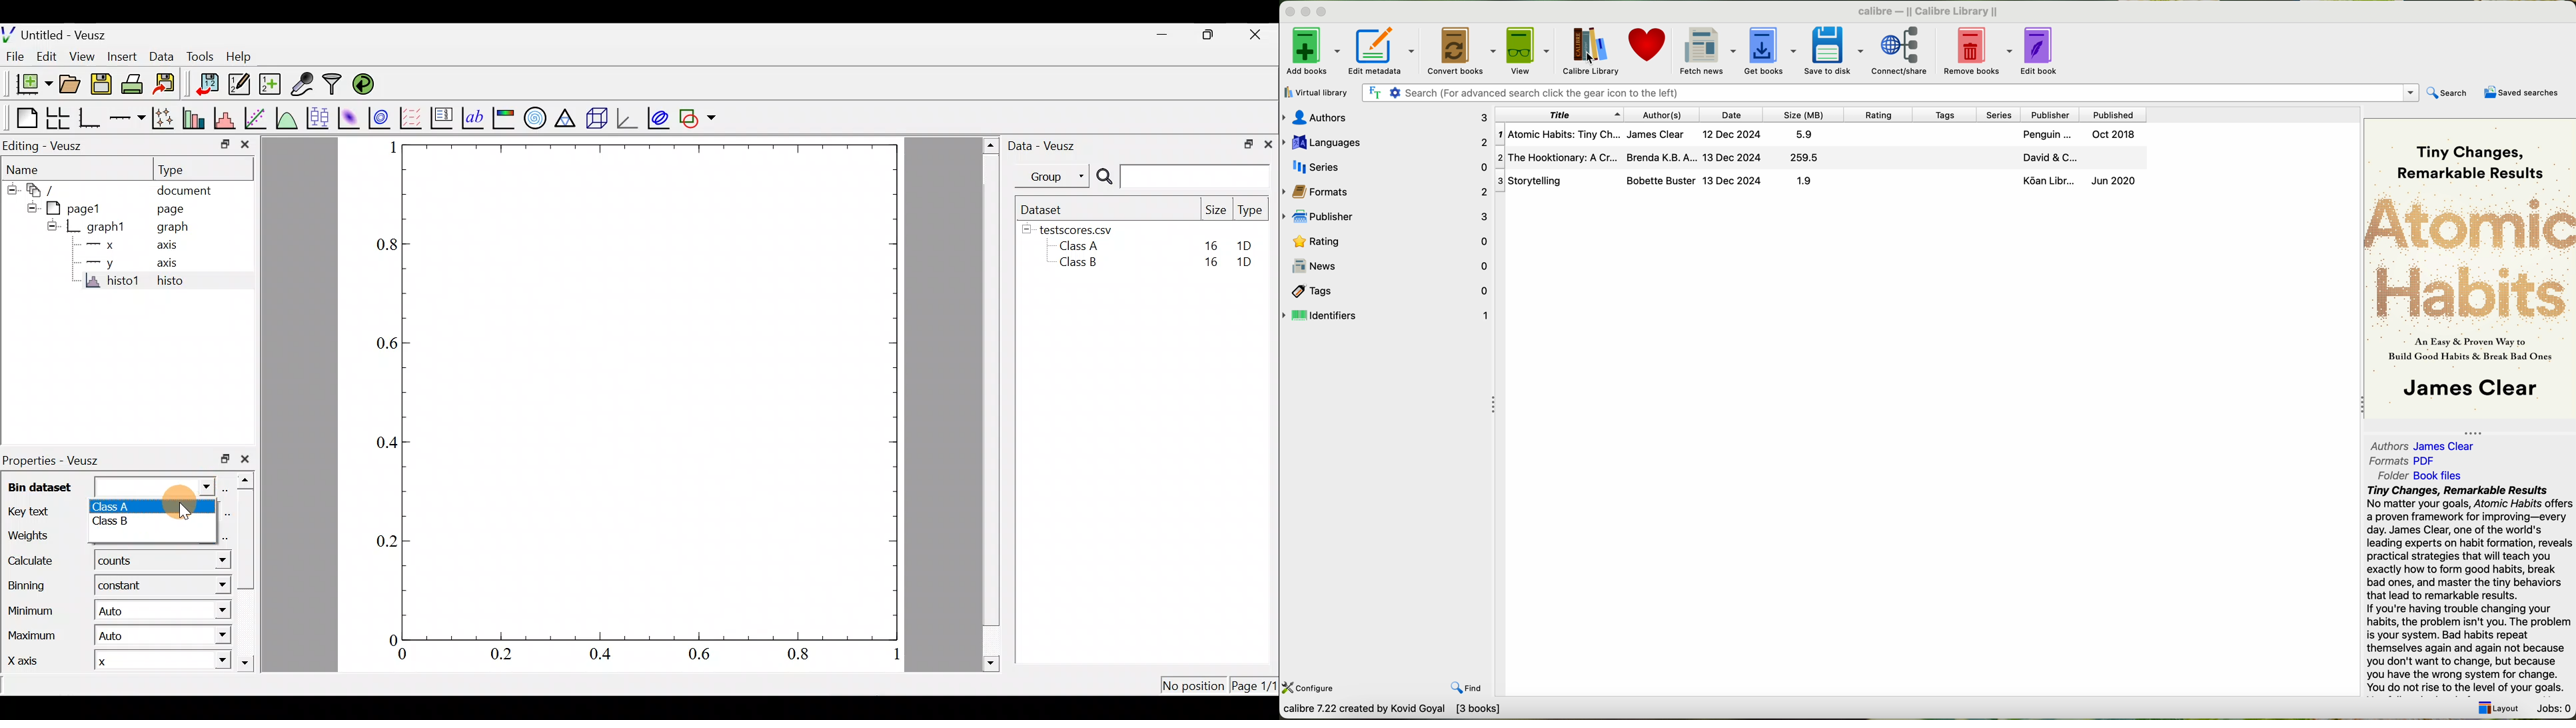 This screenshot has height=728, width=2576. What do you see at coordinates (209, 662) in the screenshot?
I see `X axis dropdown` at bounding box center [209, 662].